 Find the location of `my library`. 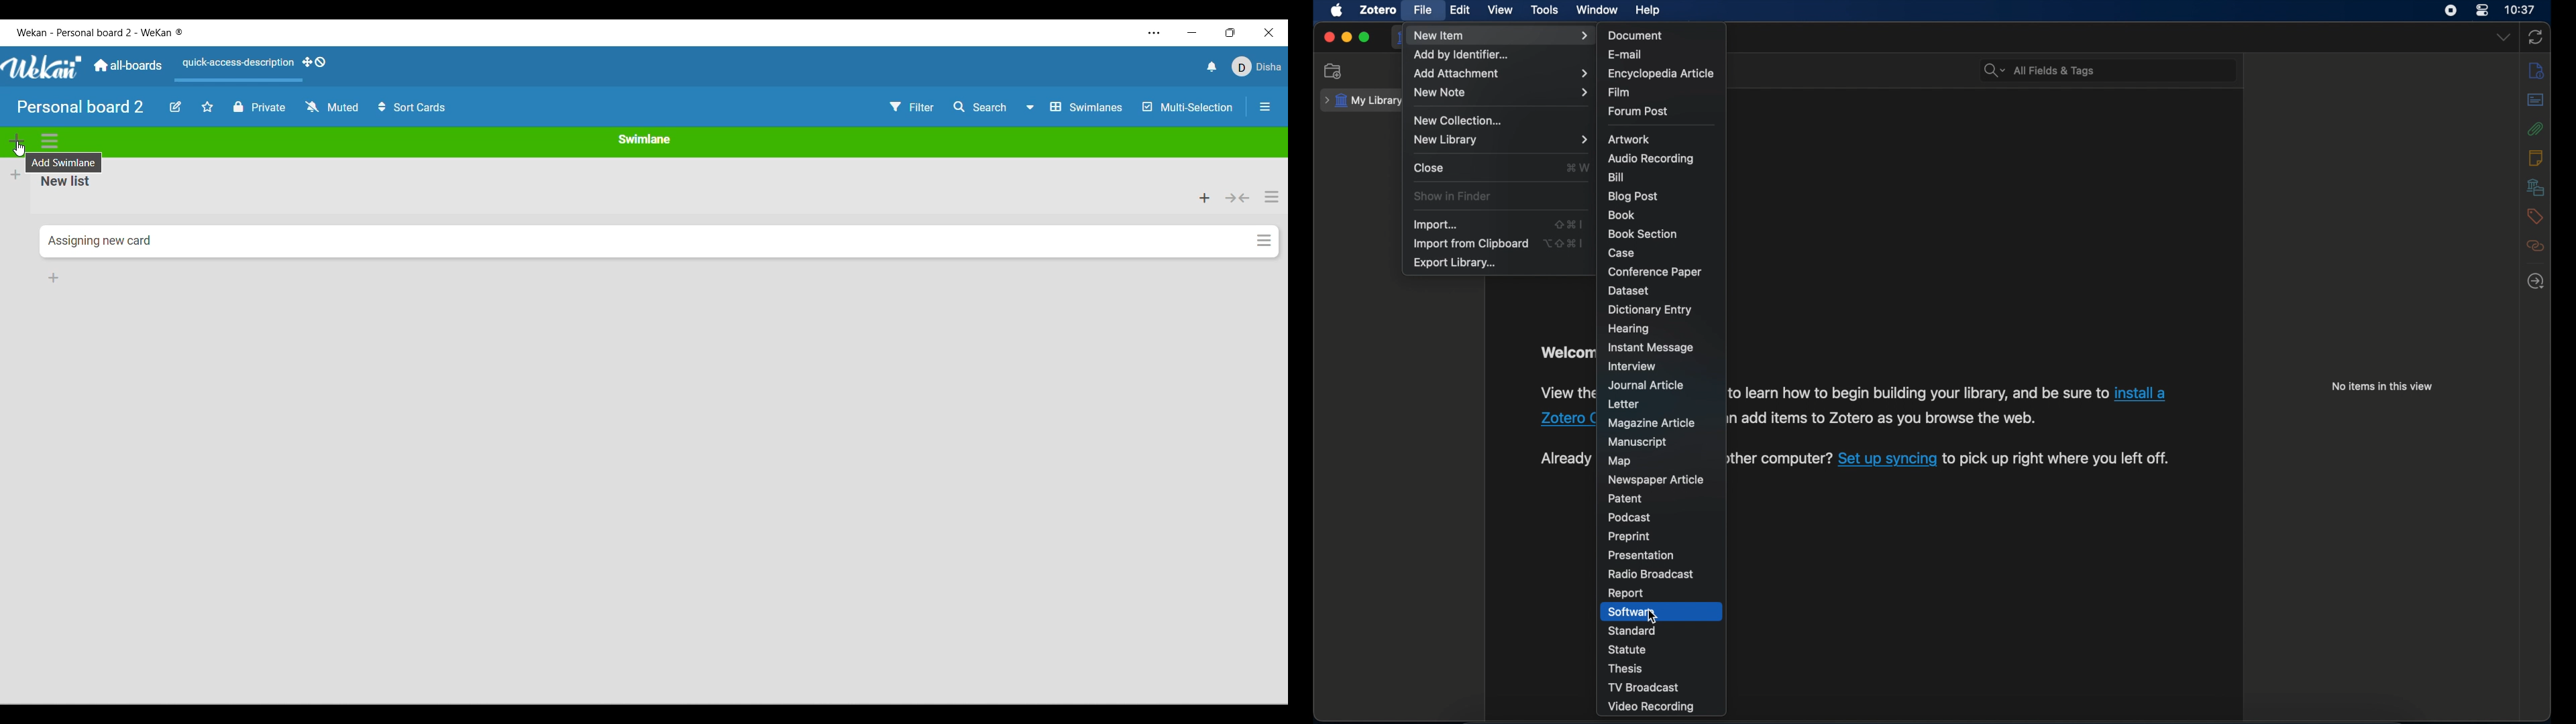

my library is located at coordinates (1362, 101).